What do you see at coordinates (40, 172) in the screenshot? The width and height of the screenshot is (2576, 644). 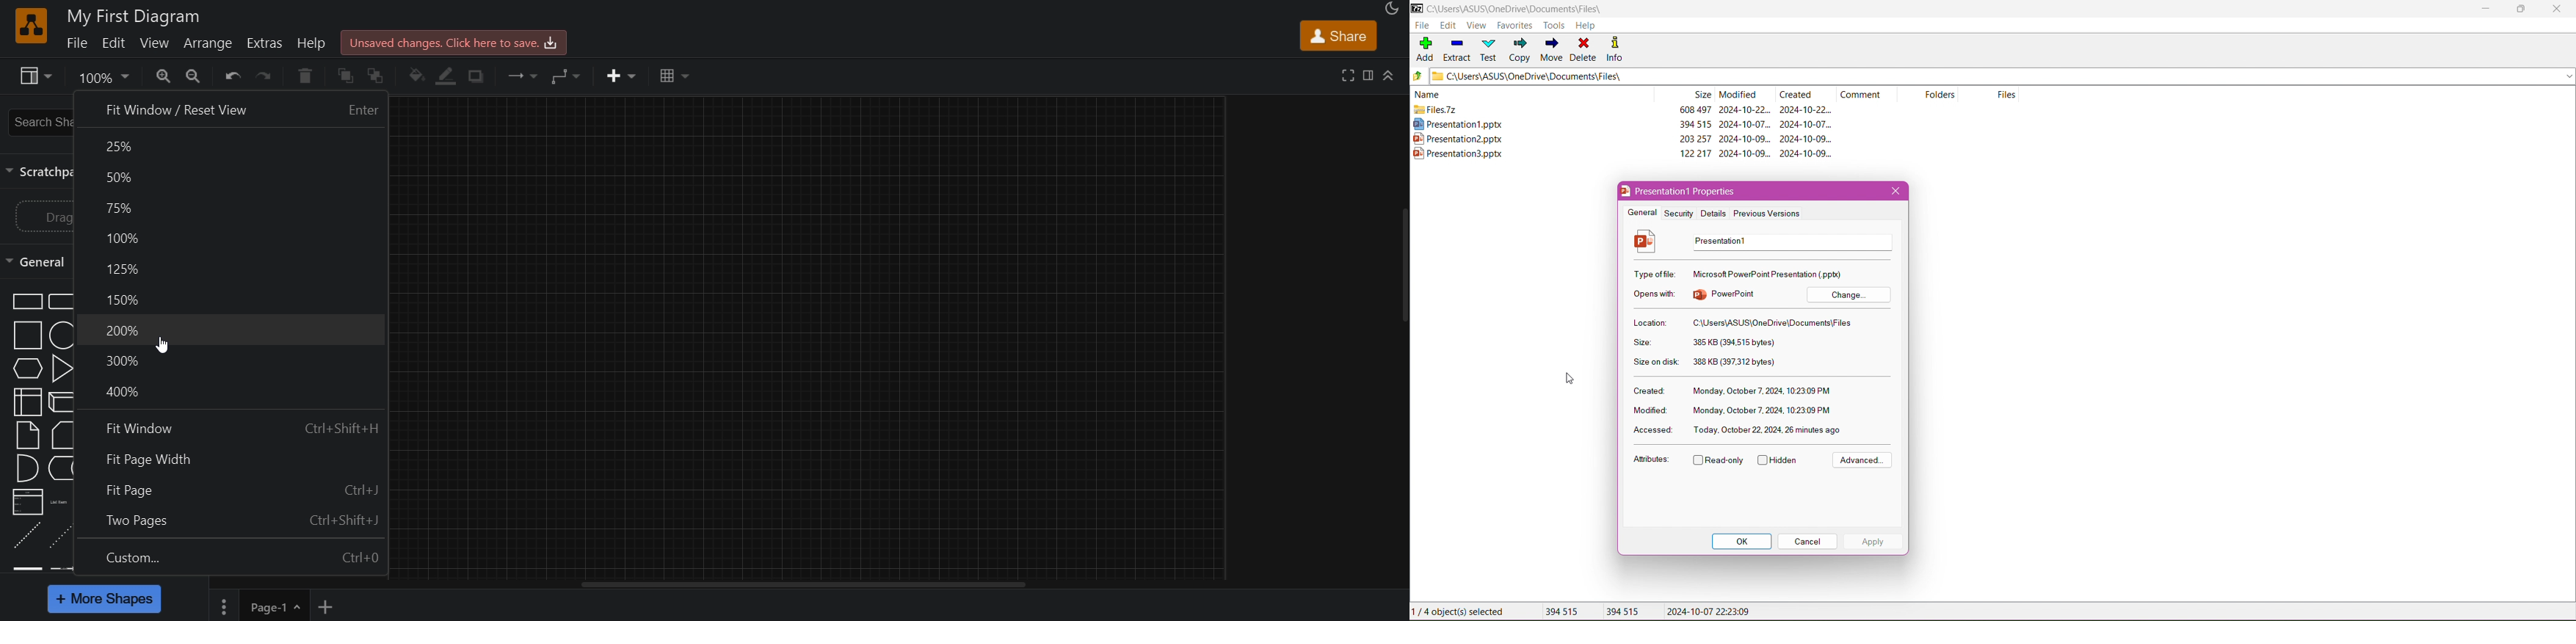 I see `scratch` at bounding box center [40, 172].